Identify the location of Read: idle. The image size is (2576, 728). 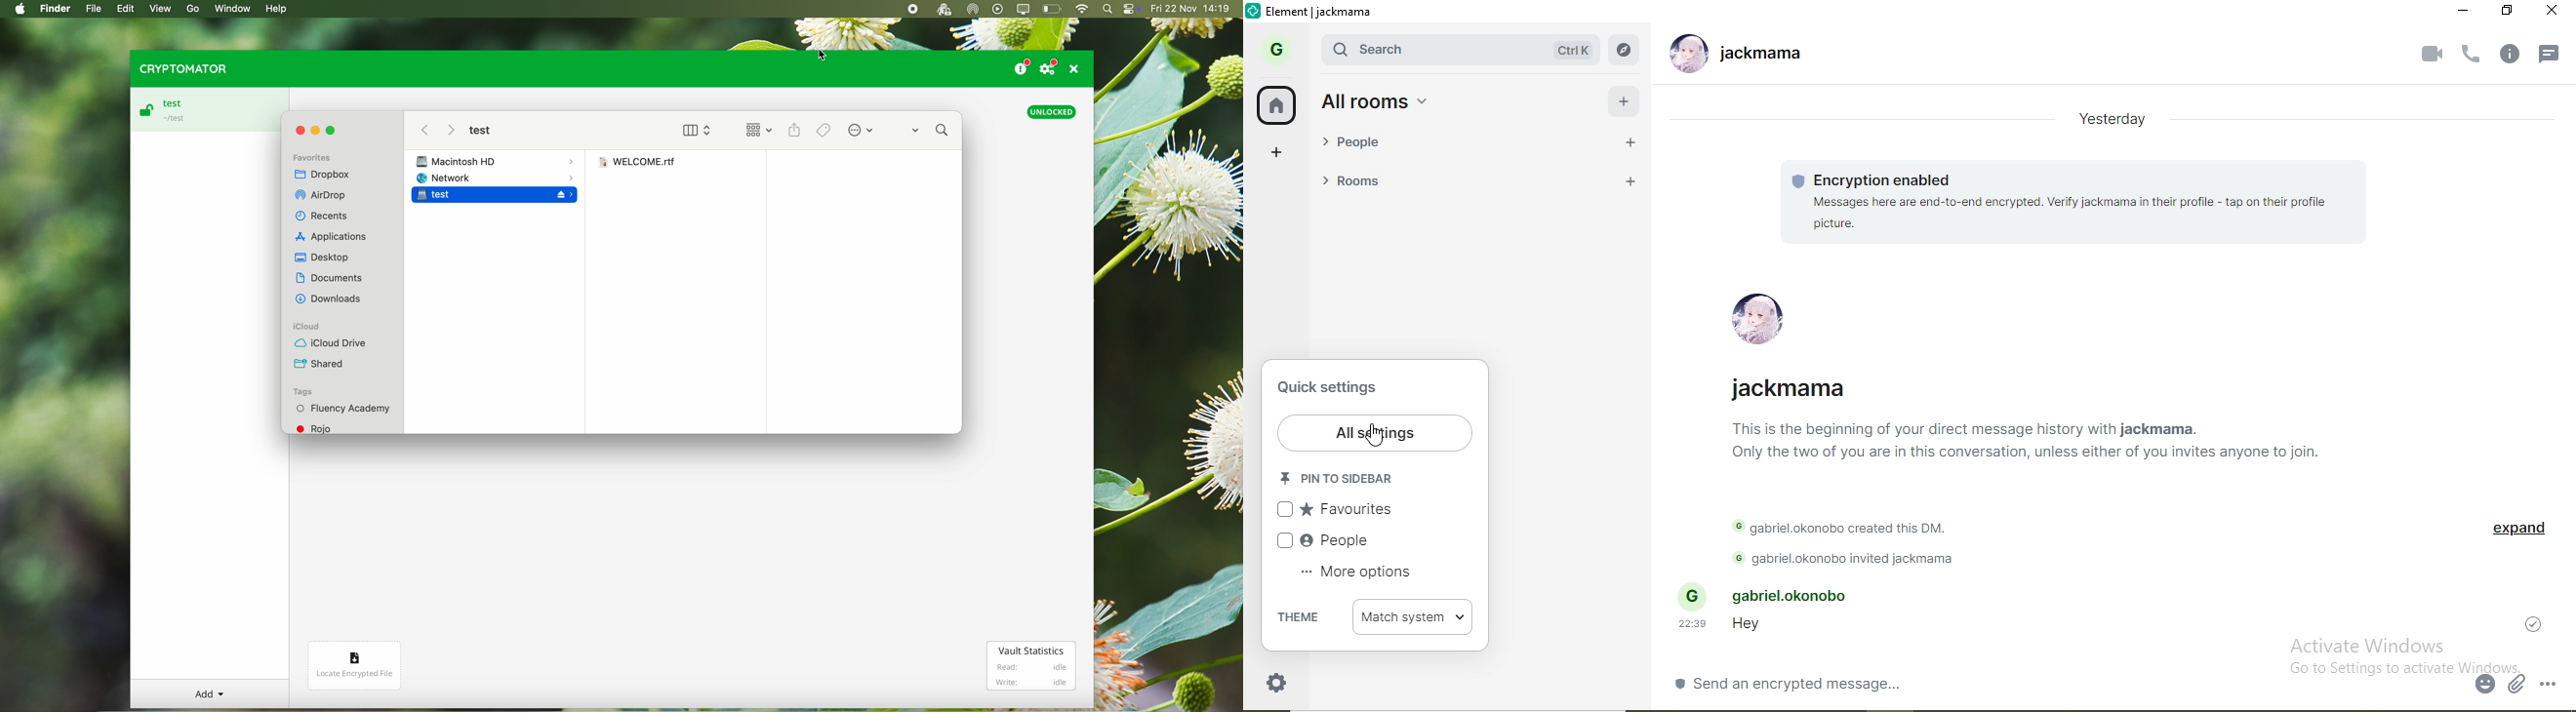
(1026, 667).